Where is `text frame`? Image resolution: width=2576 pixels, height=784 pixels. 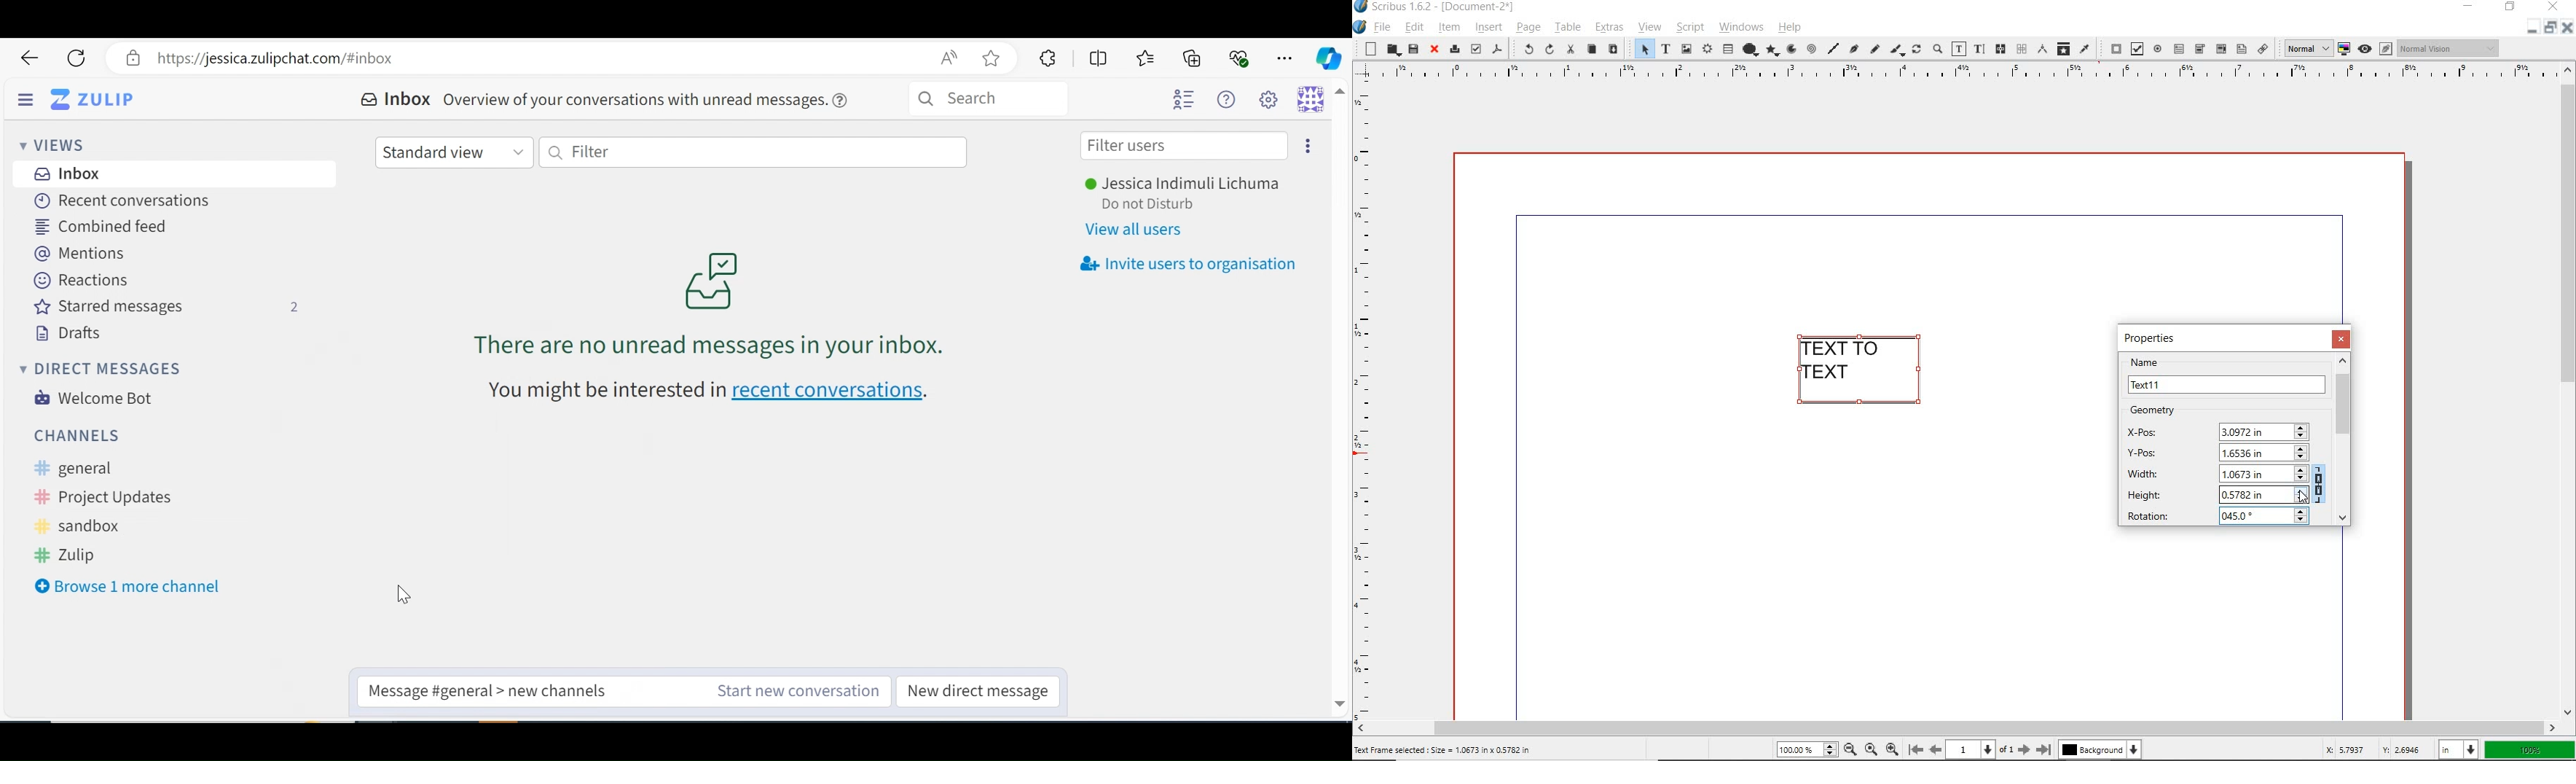 text frame is located at coordinates (1665, 50).